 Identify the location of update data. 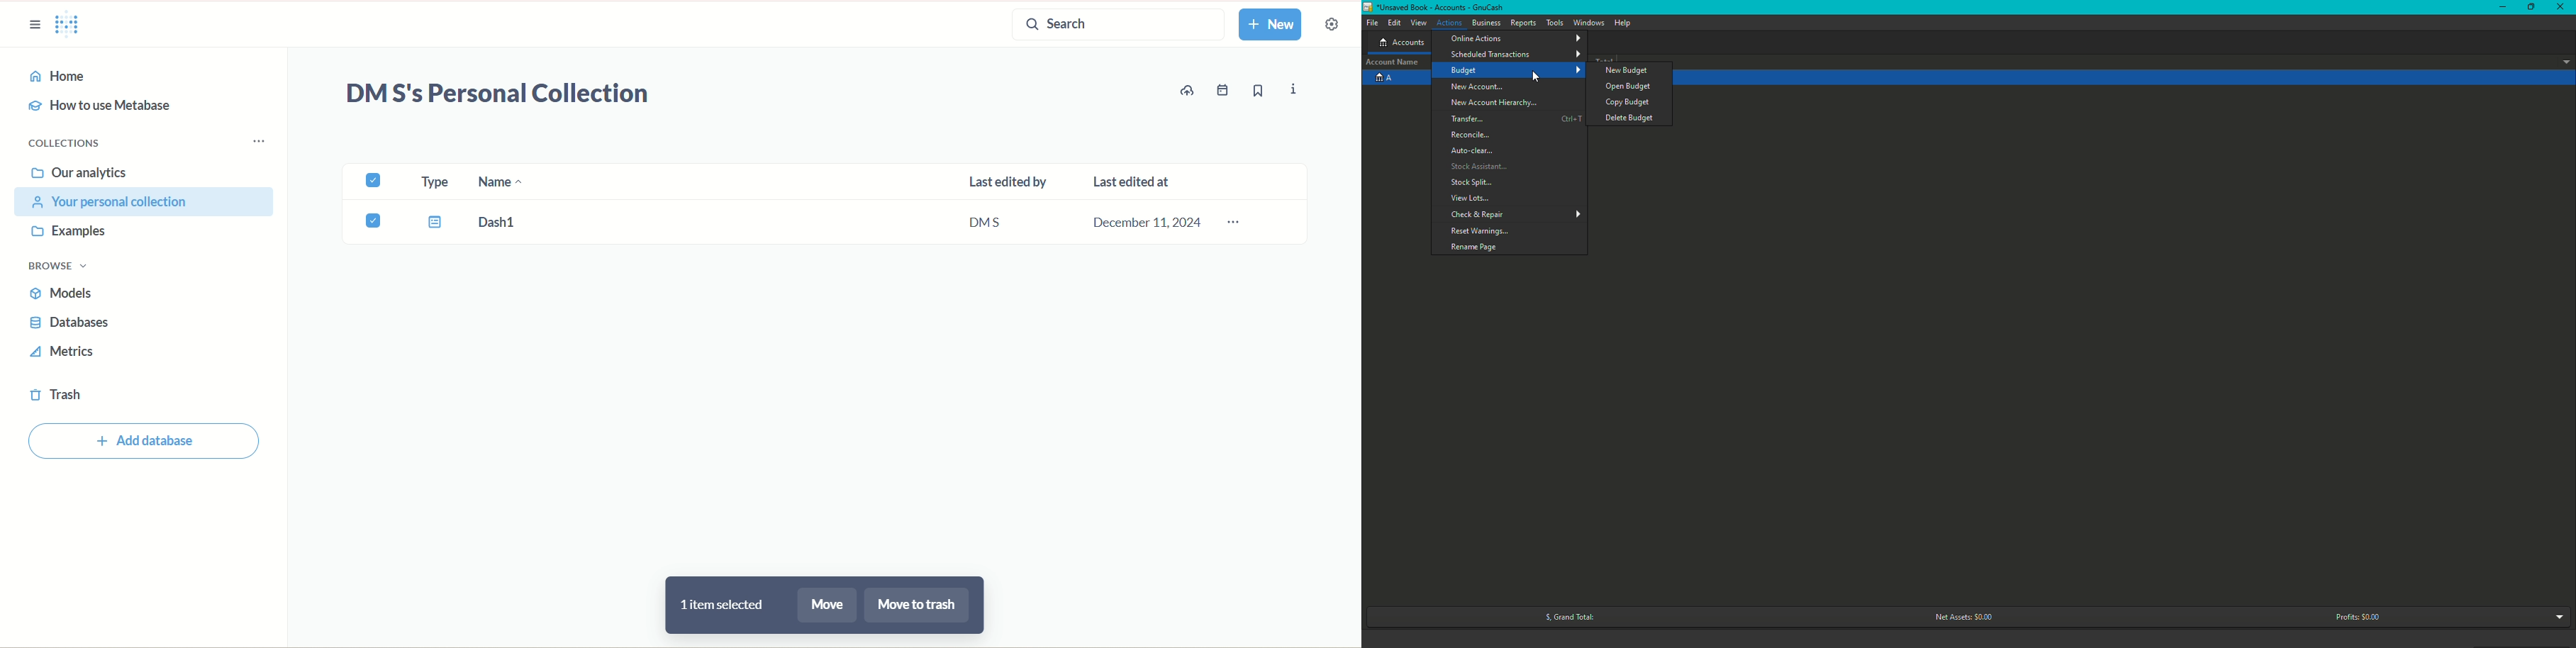
(1191, 90).